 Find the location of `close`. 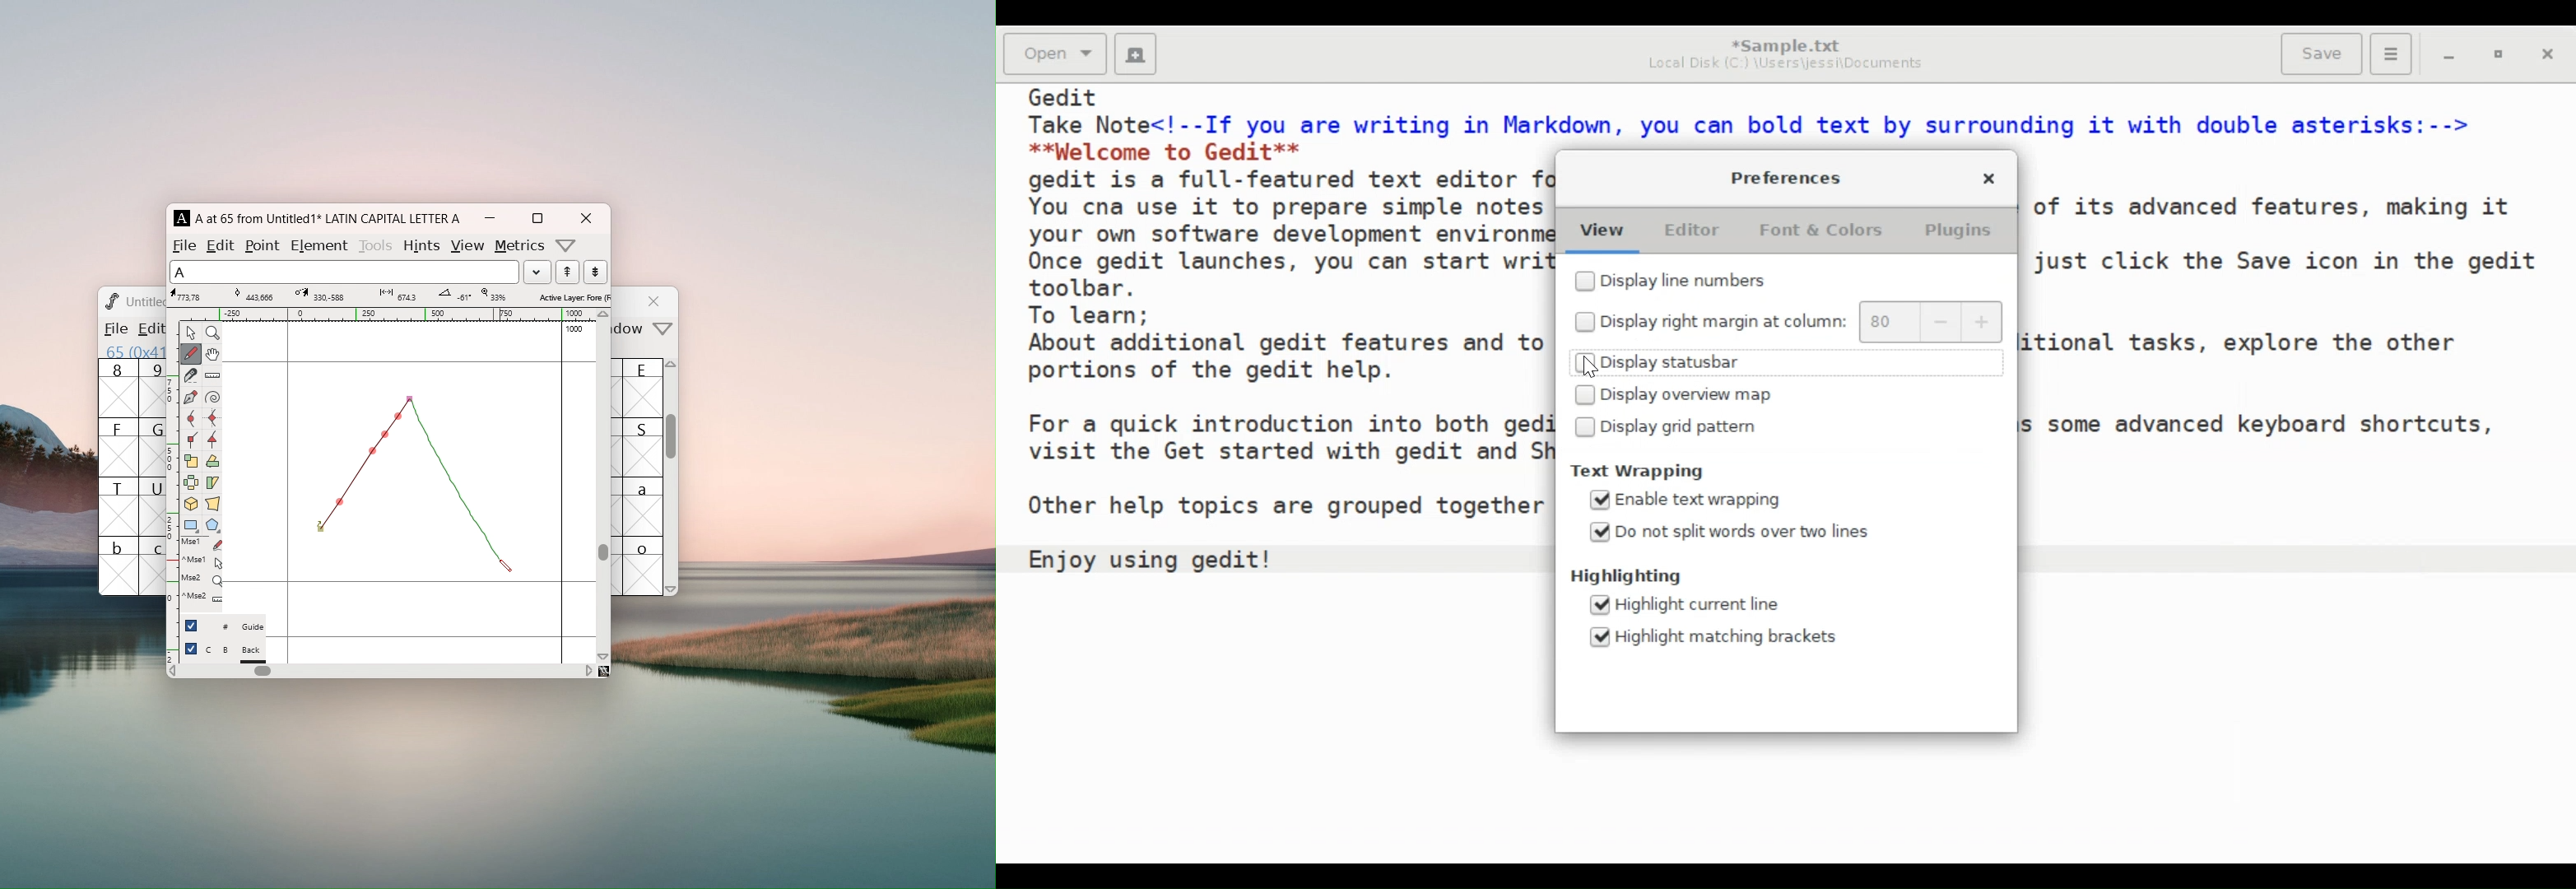

close is located at coordinates (656, 301).